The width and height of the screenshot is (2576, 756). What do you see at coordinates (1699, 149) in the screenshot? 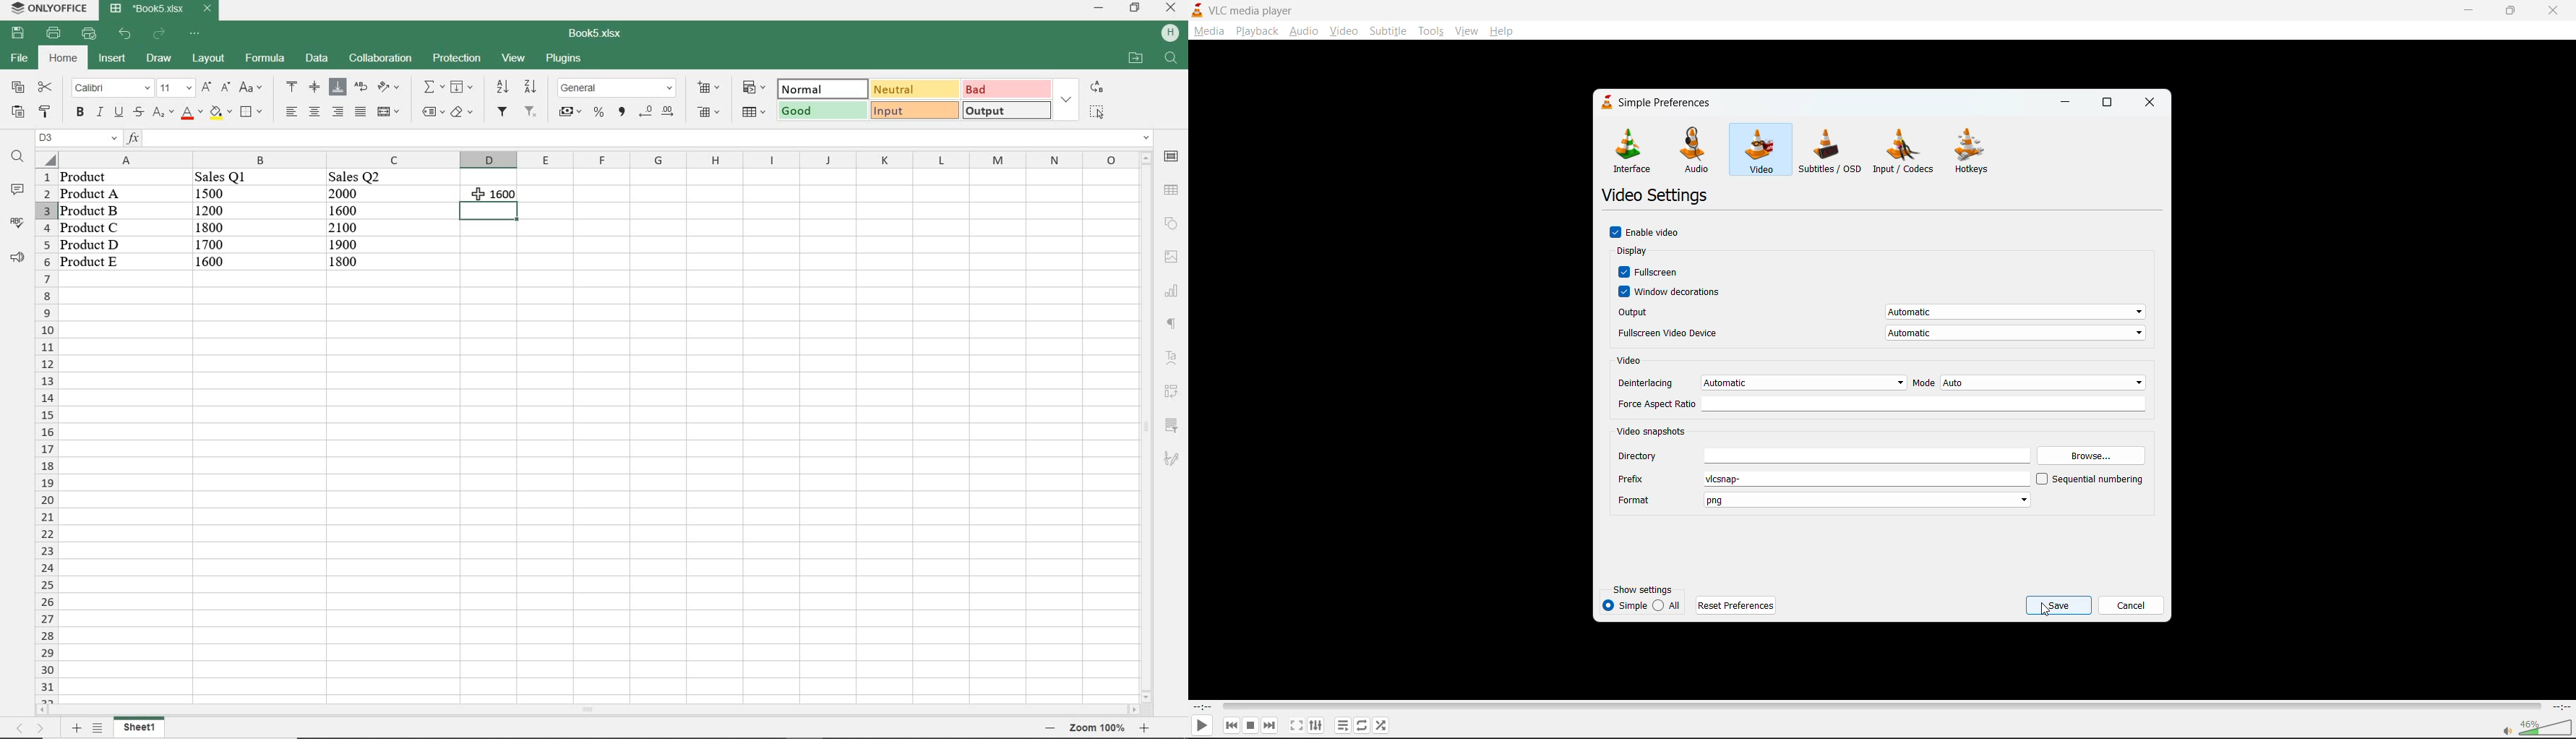
I see `audio` at bounding box center [1699, 149].